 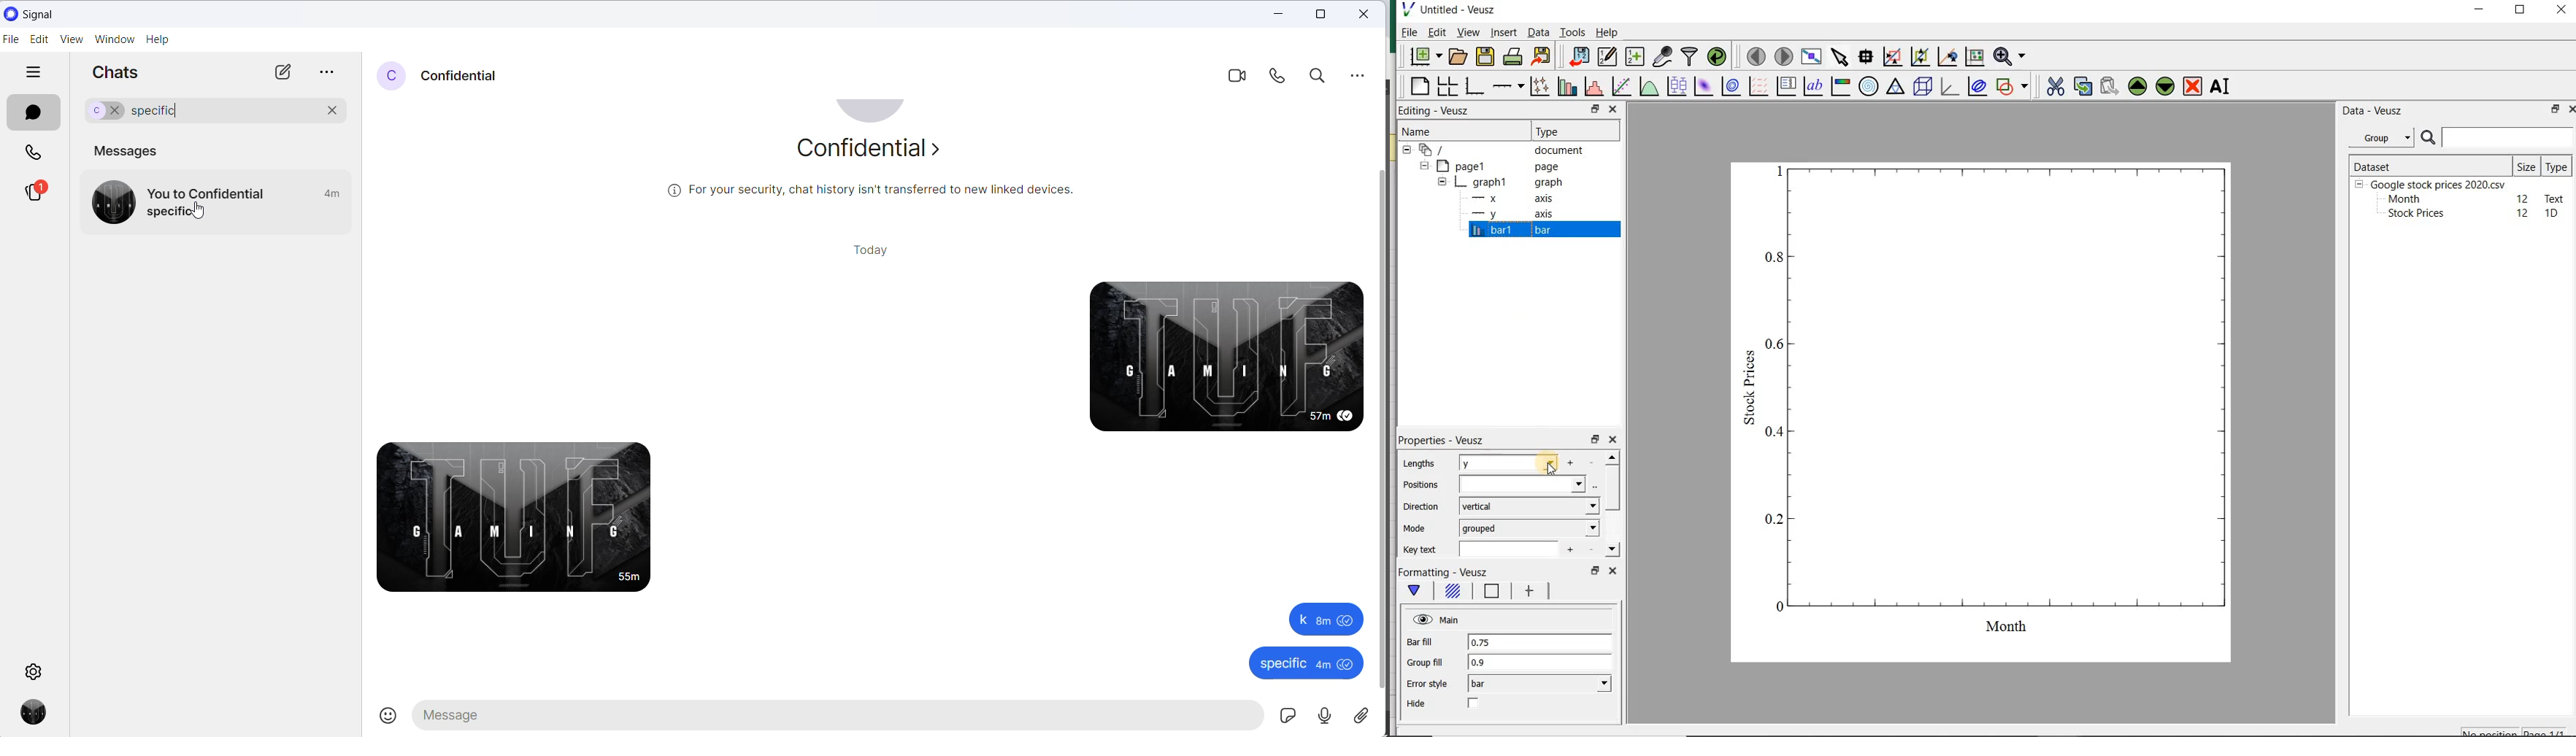 What do you see at coordinates (1537, 88) in the screenshot?
I see `plot points with lines and errorbars` at bounding box center [1537, 88].